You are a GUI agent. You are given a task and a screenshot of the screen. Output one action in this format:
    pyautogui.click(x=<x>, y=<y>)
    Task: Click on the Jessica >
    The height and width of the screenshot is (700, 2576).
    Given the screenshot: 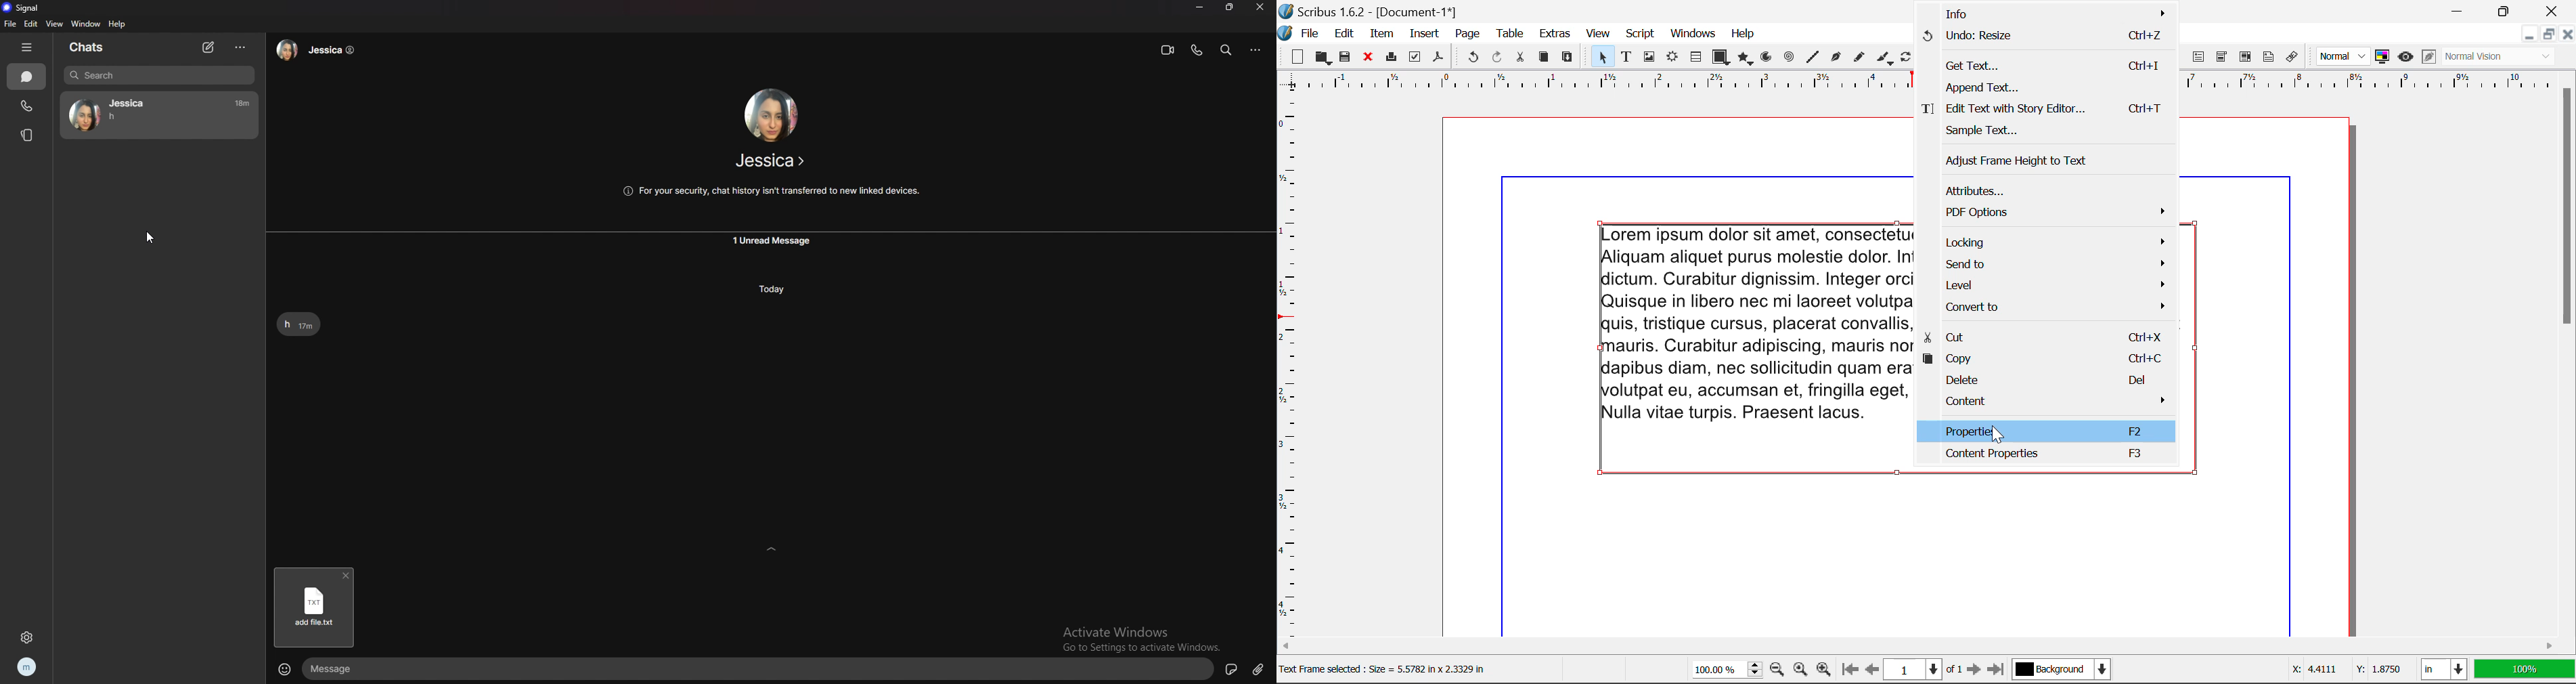 What is the action you would take?
    pyautogui.click(x=771, y=161)
    